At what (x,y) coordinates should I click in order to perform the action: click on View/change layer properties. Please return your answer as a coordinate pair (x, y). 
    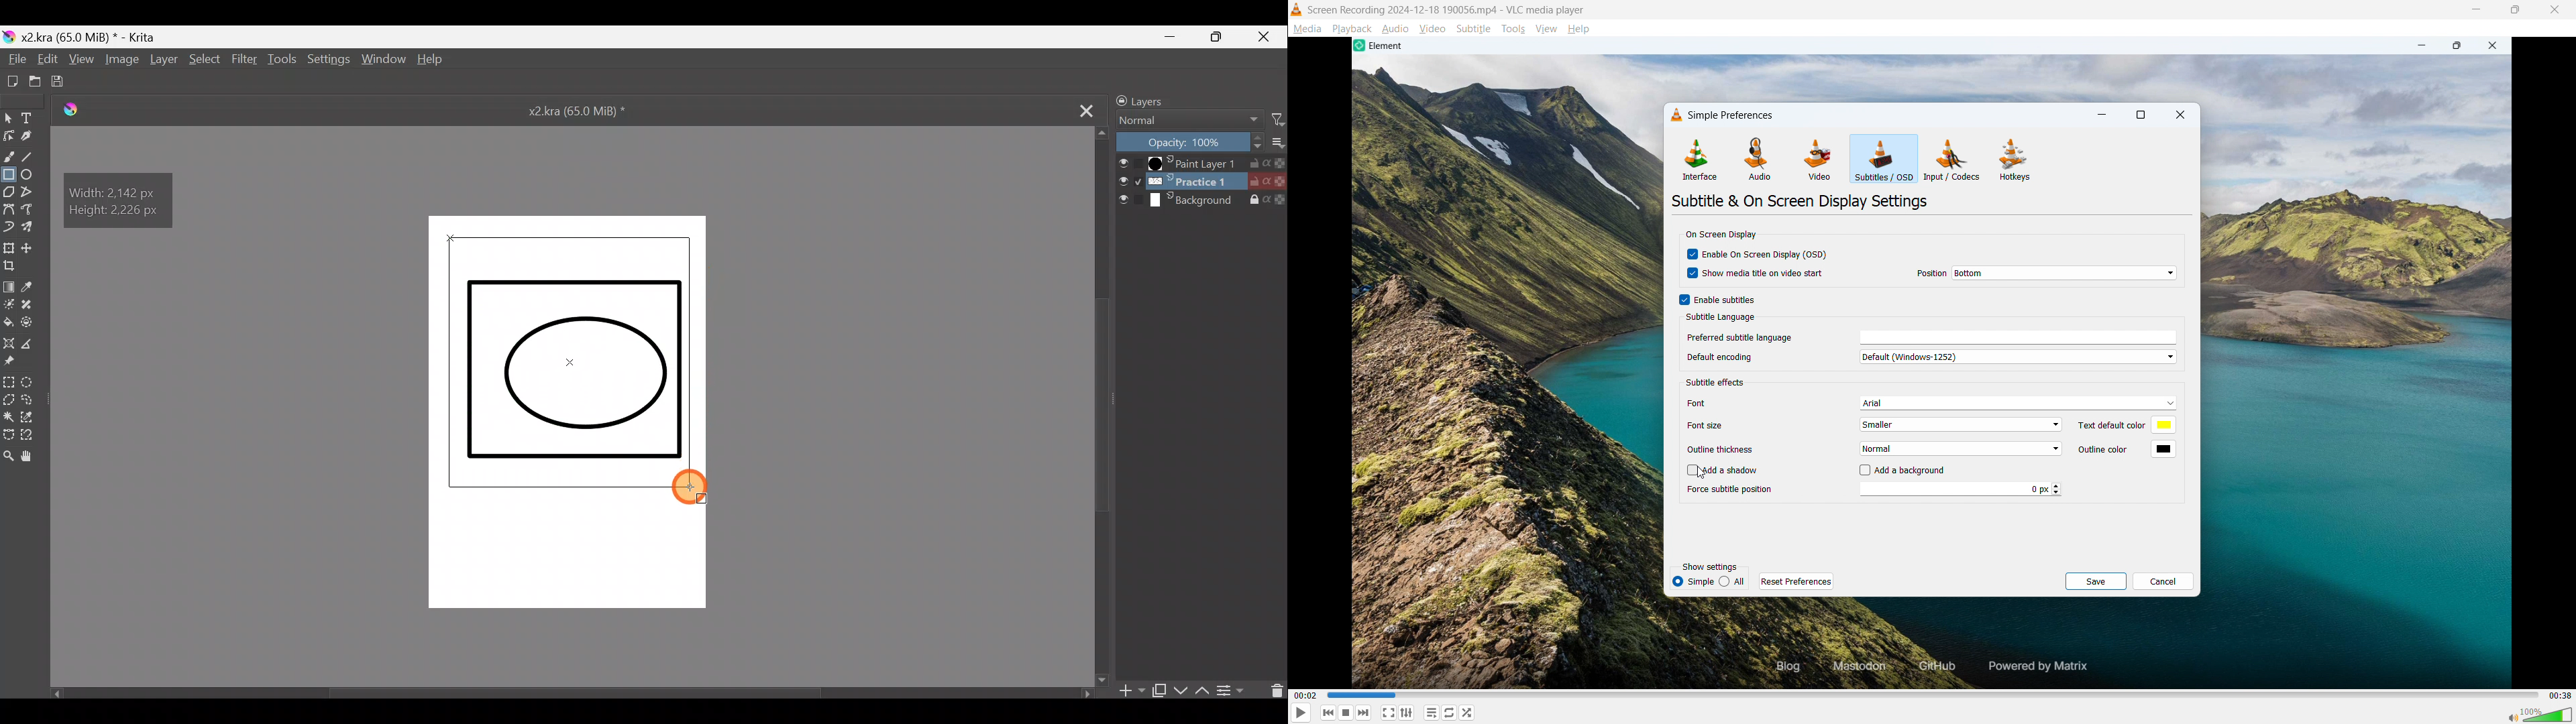
    Looking at the image, I should click on (1234, 690).